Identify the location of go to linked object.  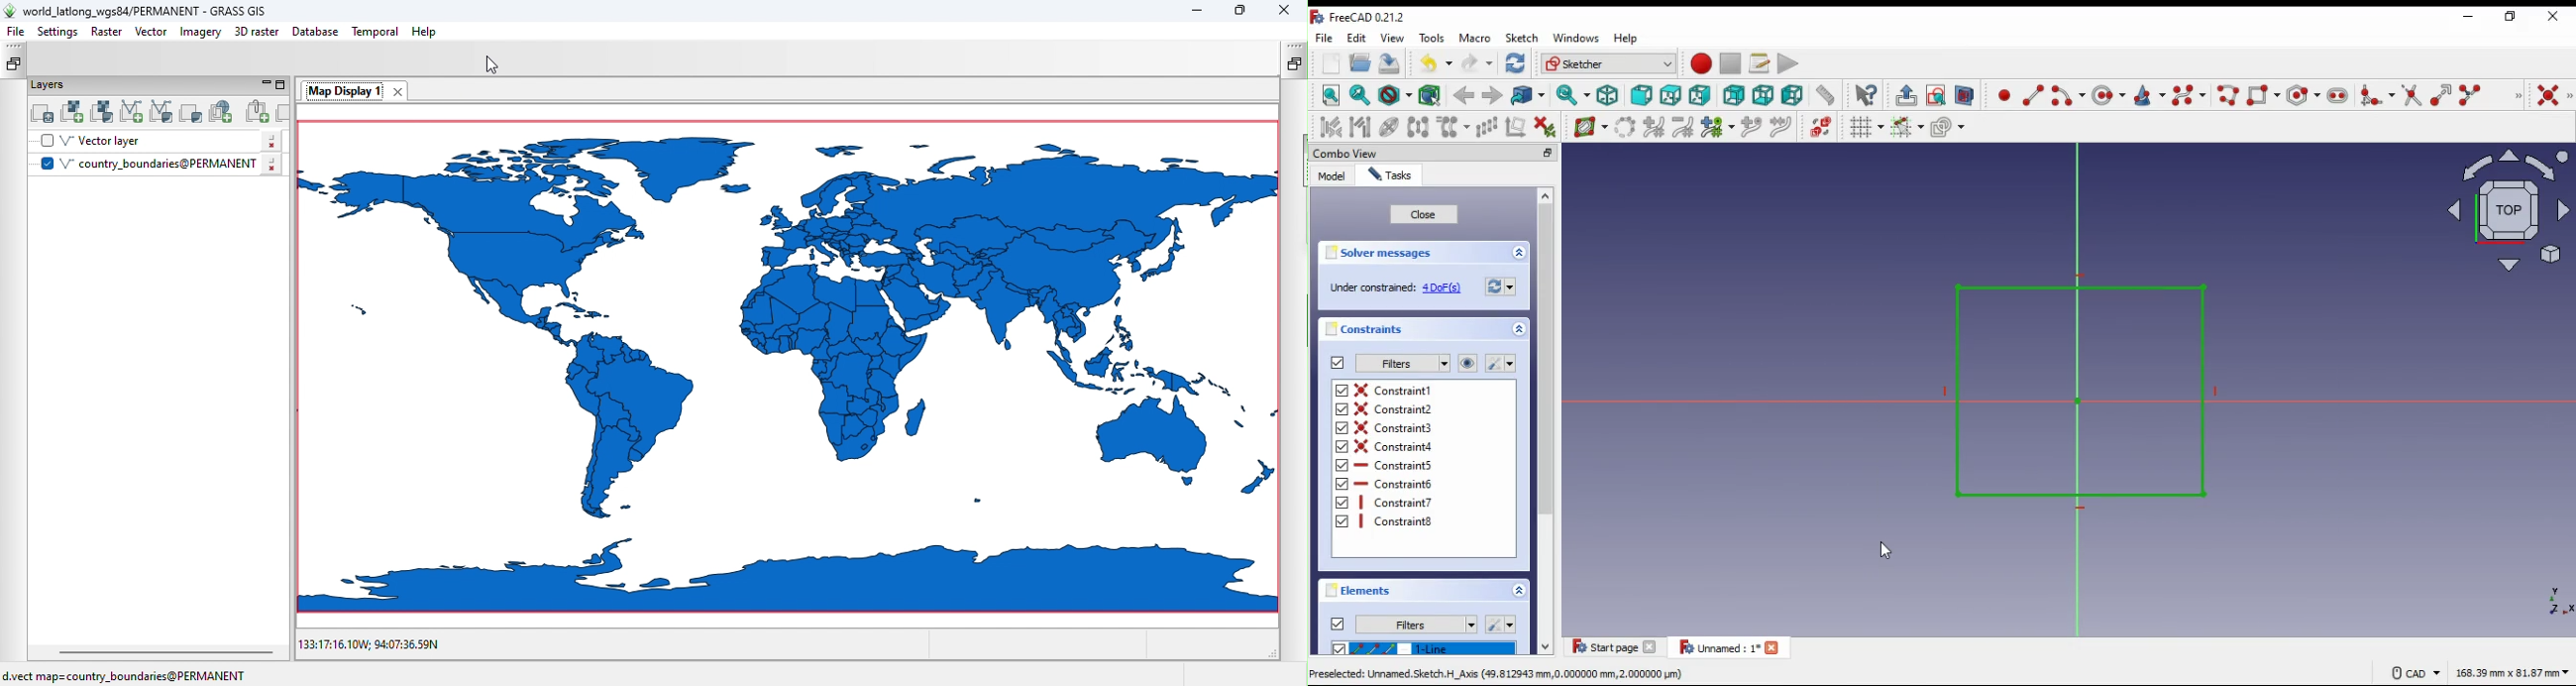
(1529, 95).